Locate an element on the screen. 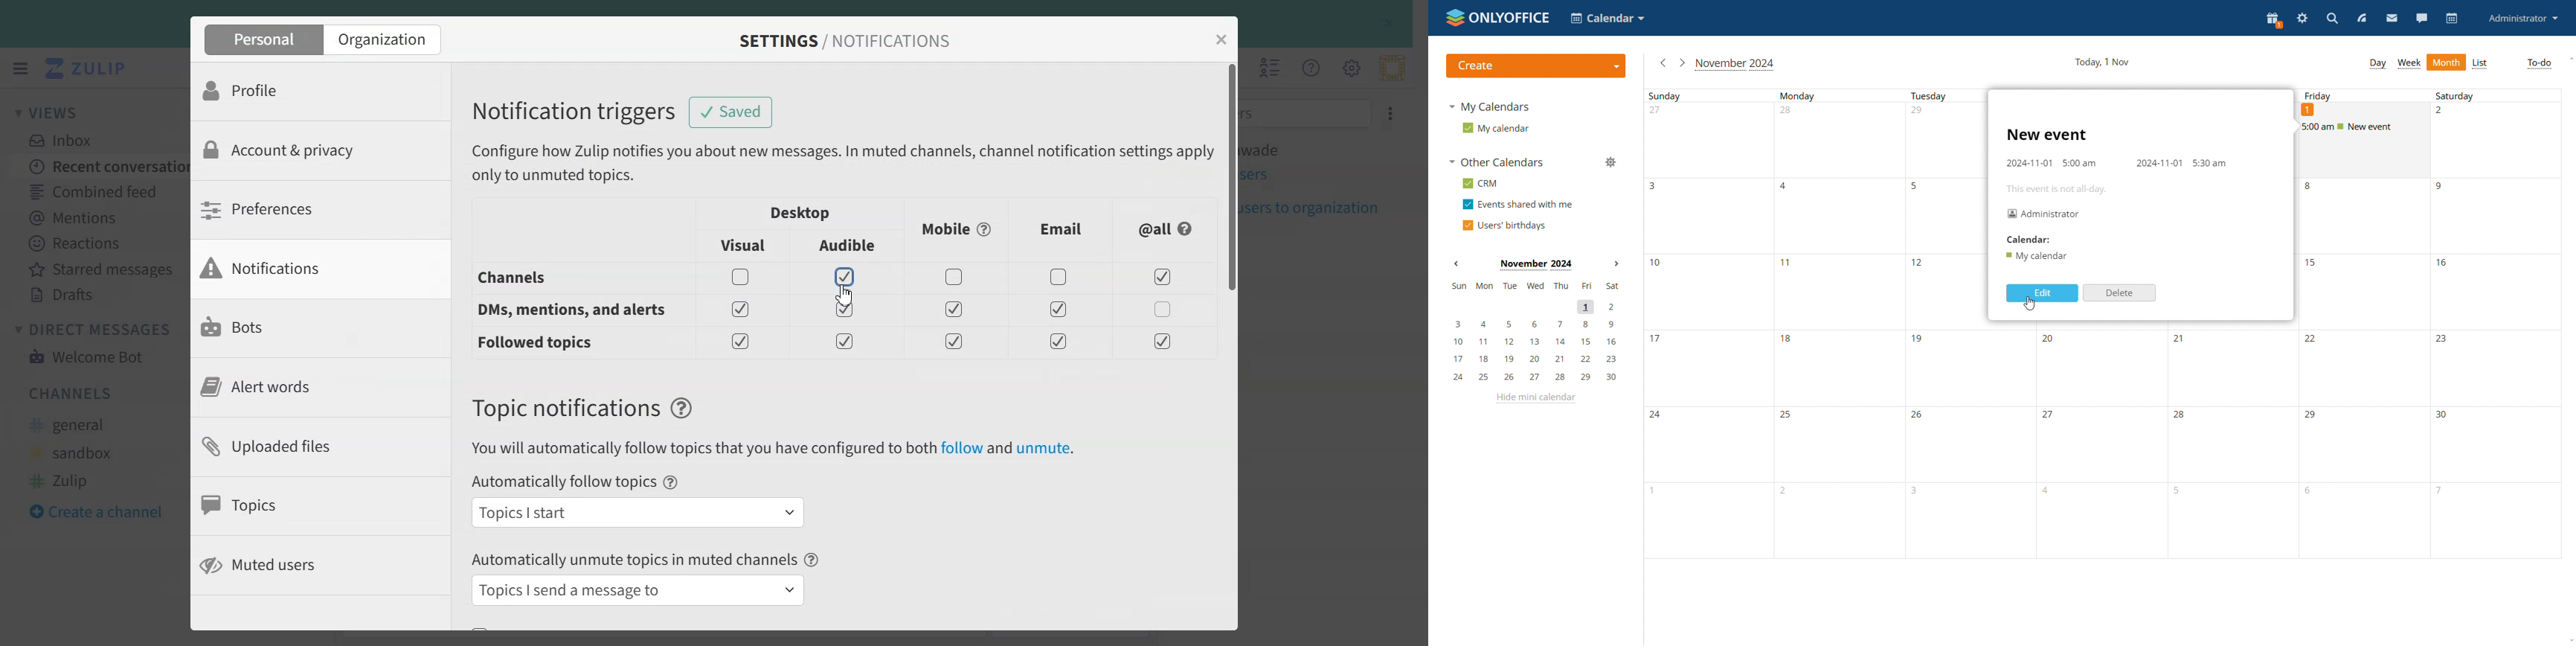 This screenshot has width=2576, height=672. edit is located at coordinates (2042, 293).